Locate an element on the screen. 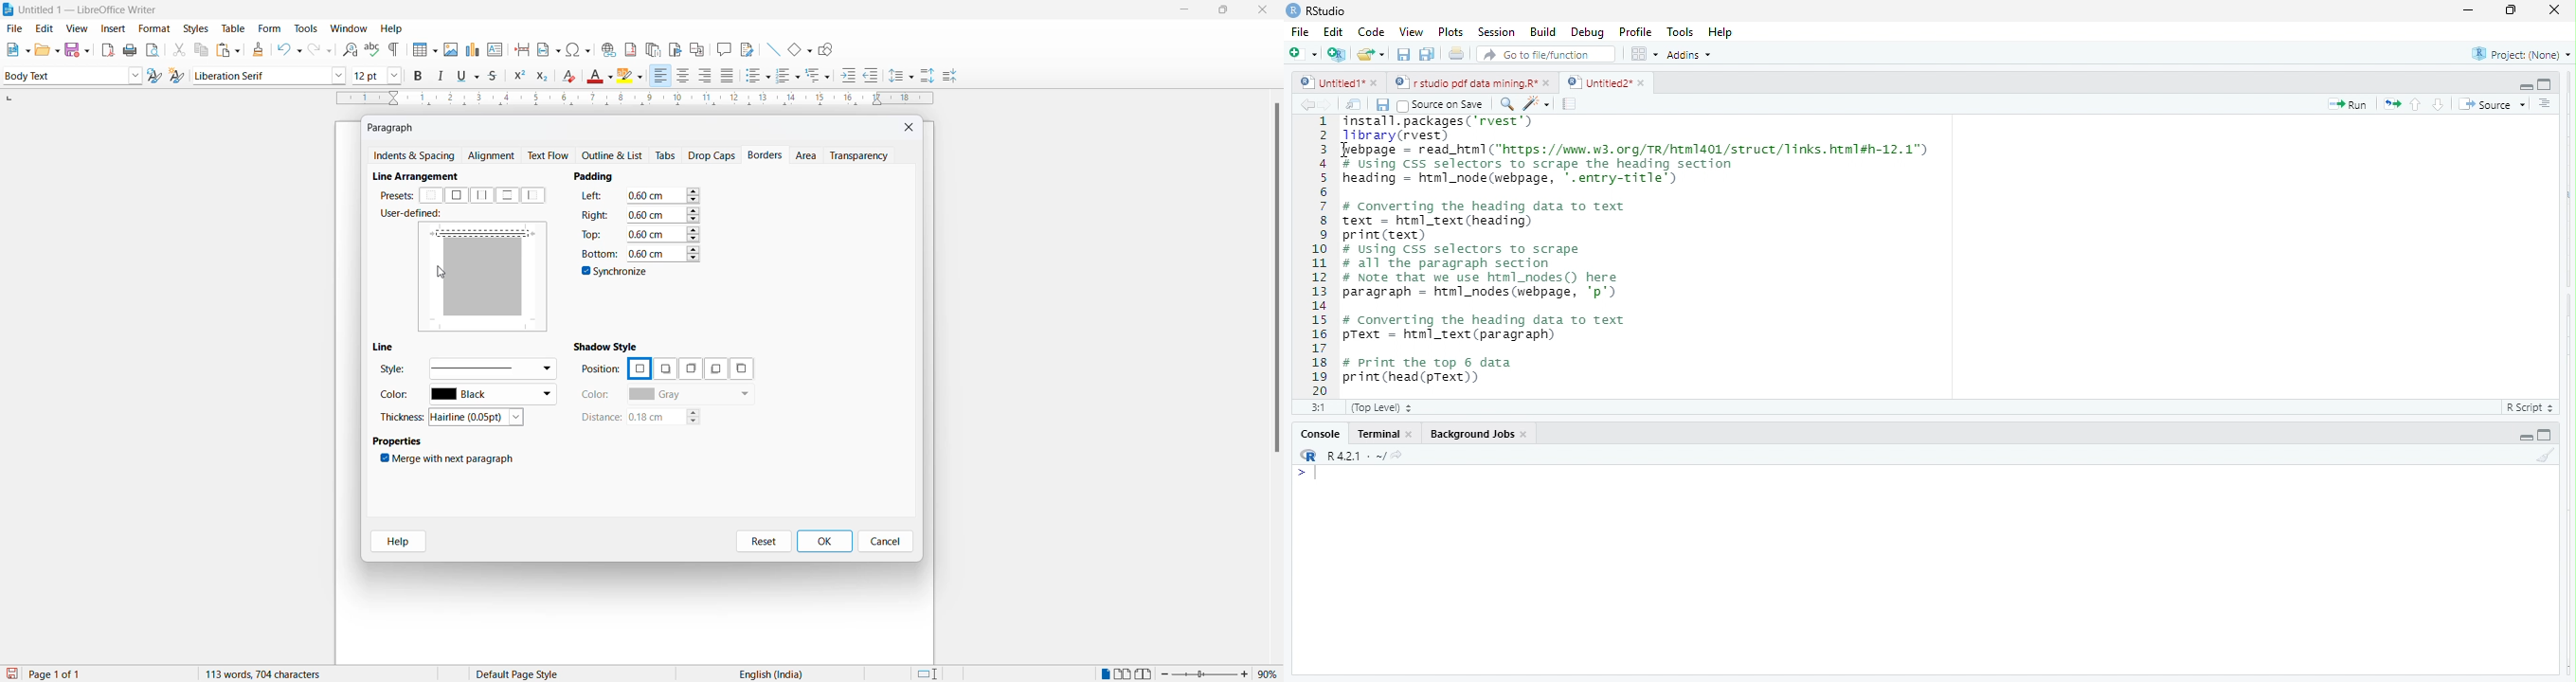 The image size is (2576, 700). undo is located at coordinates (287, 49).